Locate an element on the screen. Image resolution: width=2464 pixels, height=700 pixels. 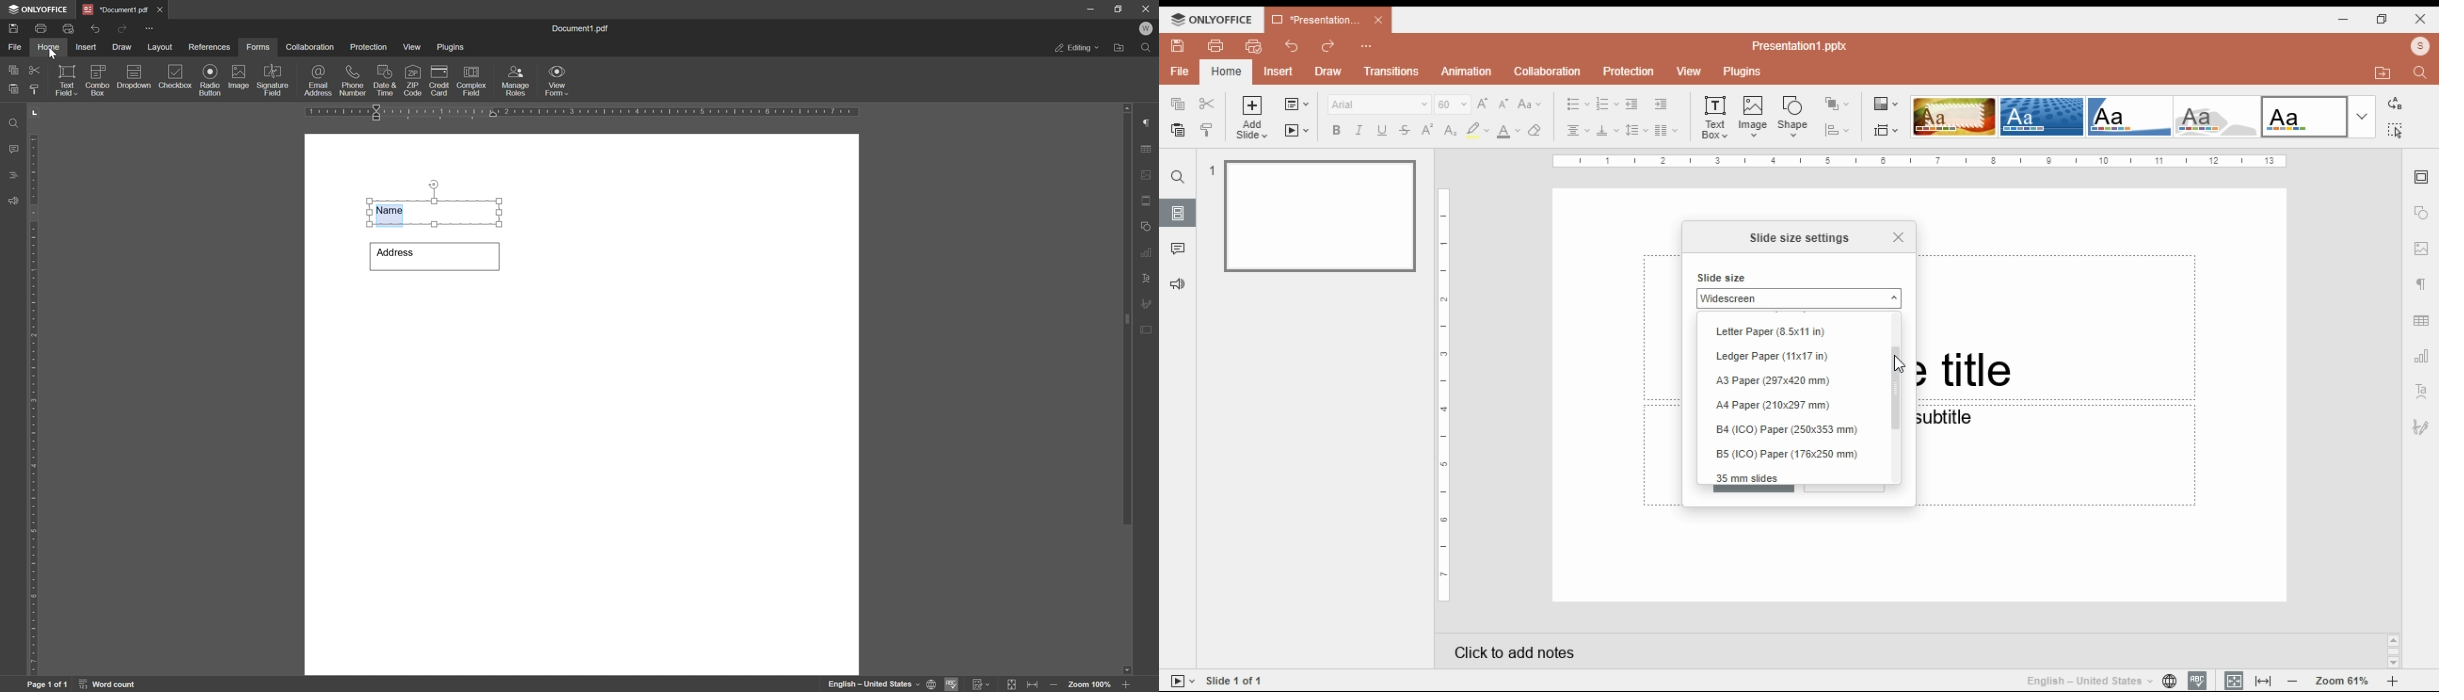
increment font size is located at coordinates (1482, 103).